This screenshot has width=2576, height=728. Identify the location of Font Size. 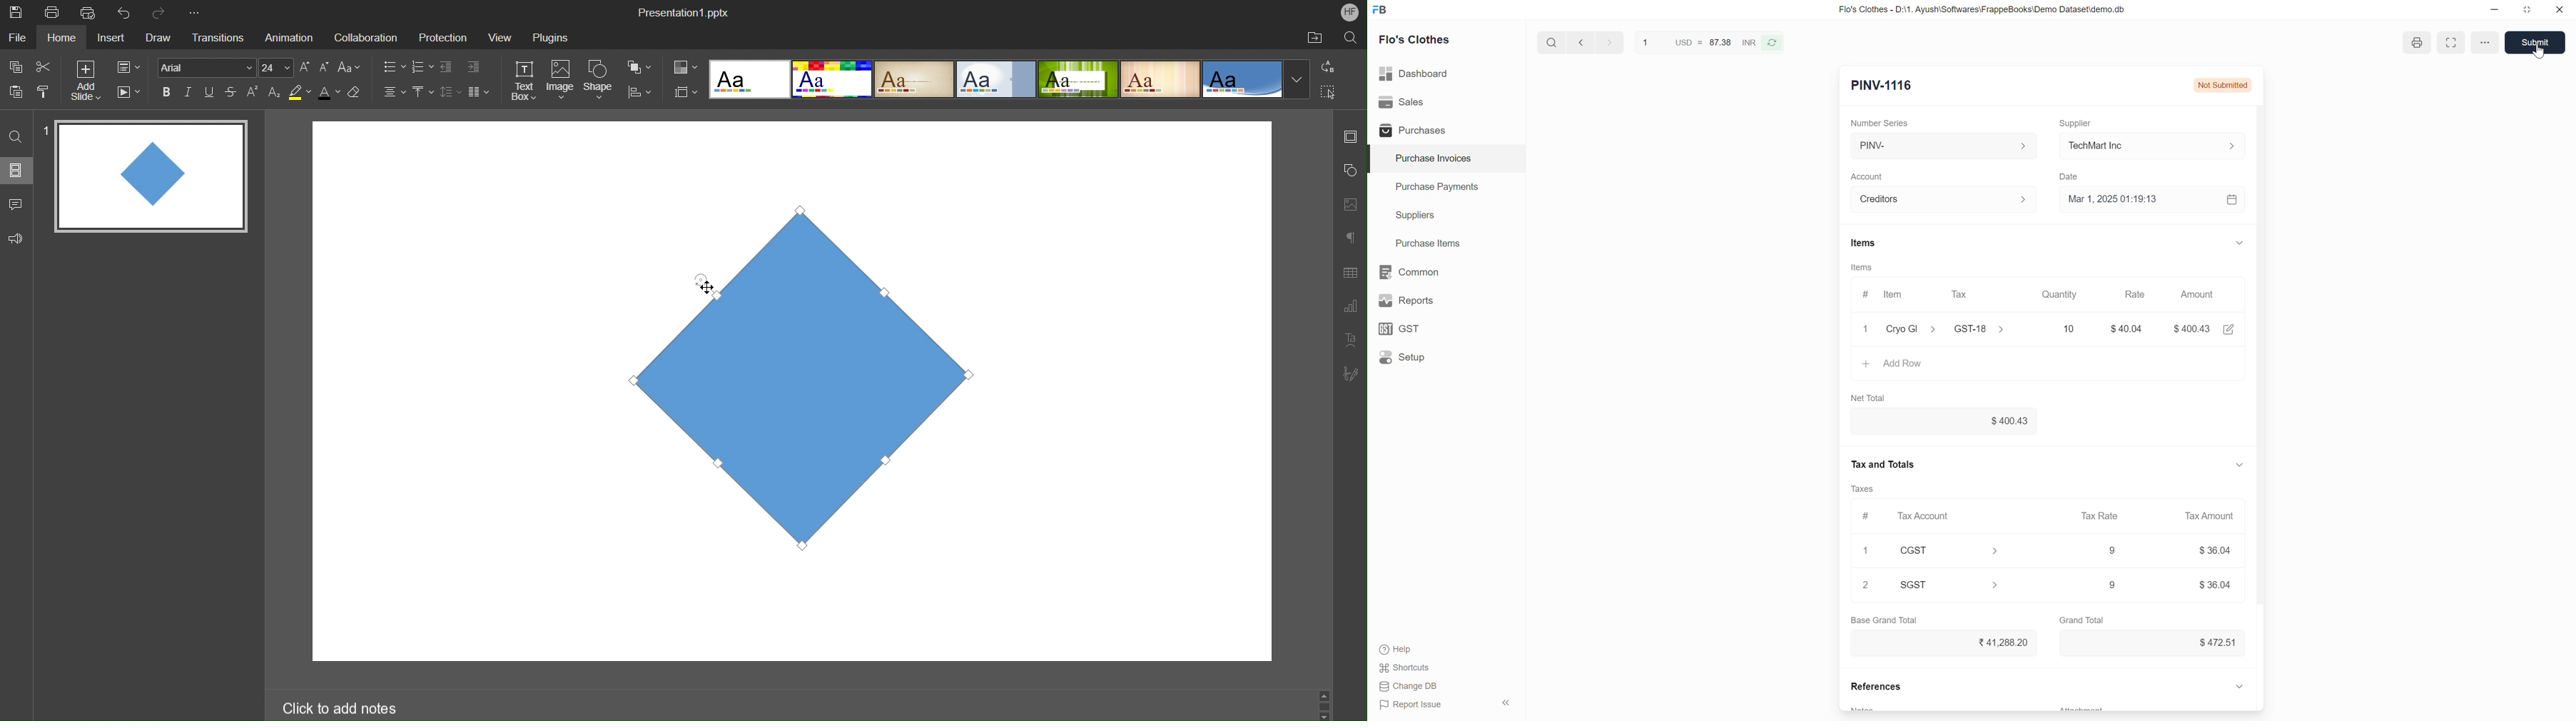
(275, 69).